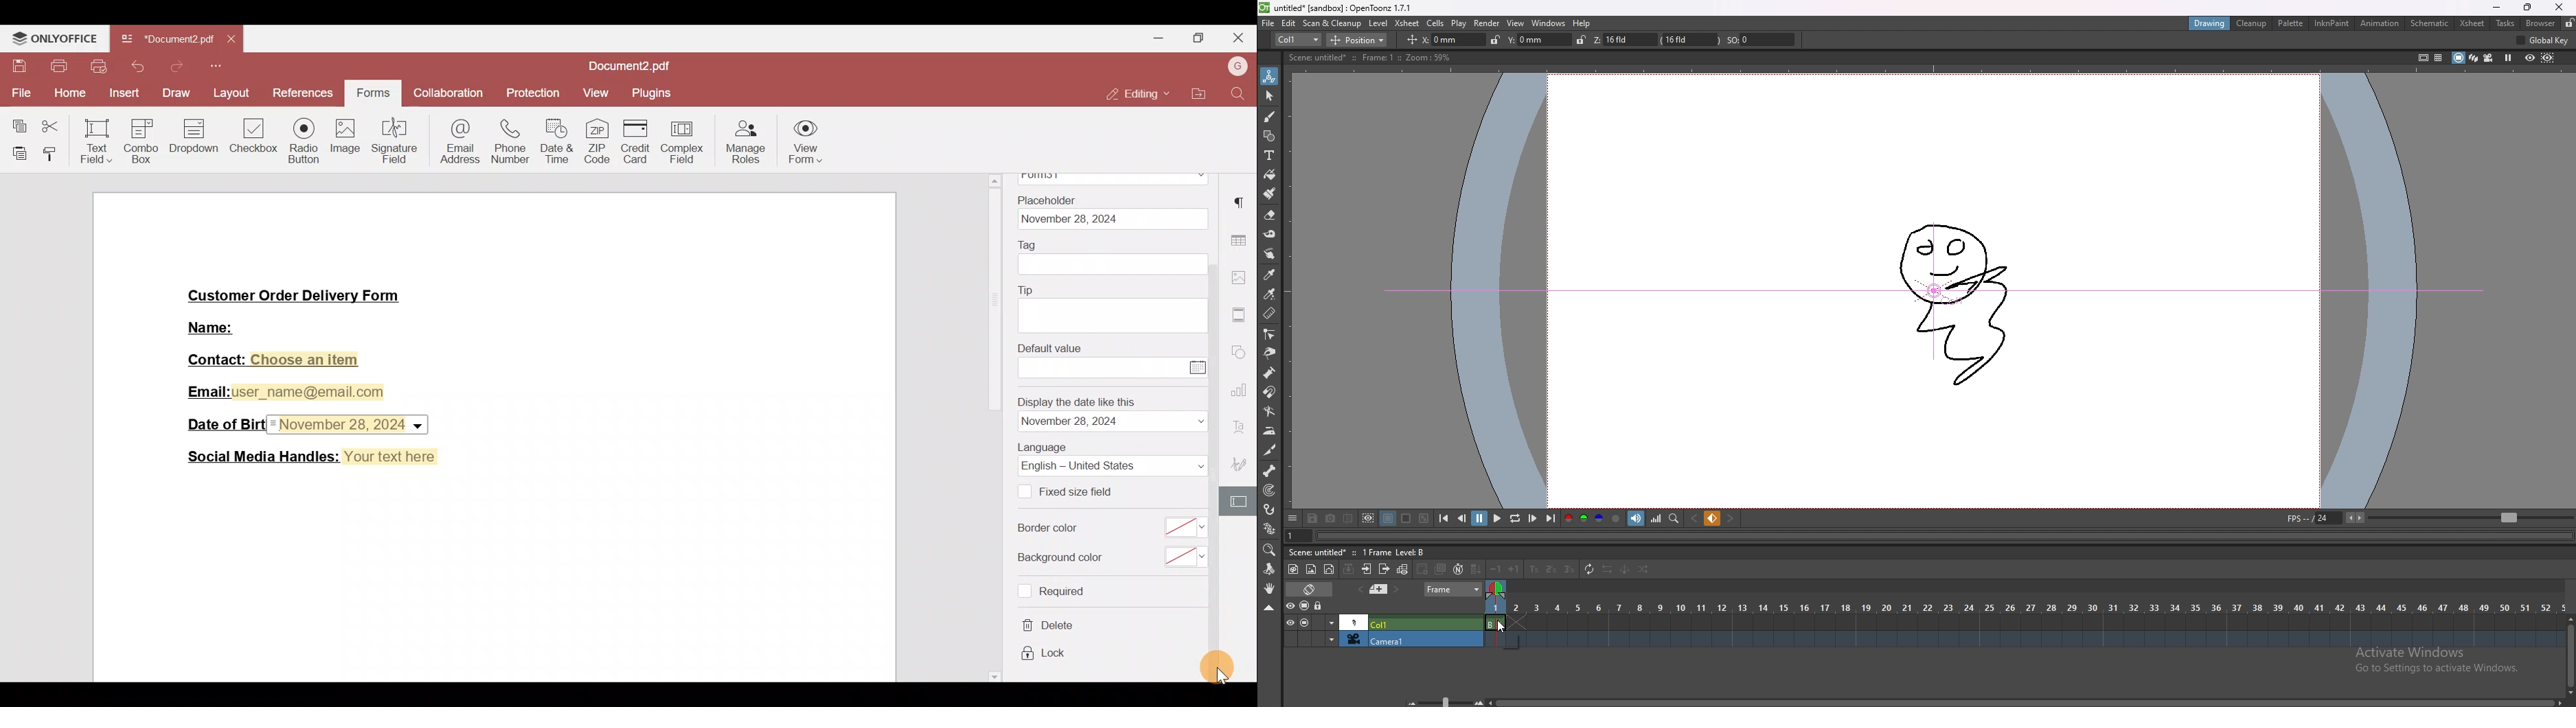 The height and width of the screenshot is (728, 2576). Describe the element at coordinates (2473, 23) in the screenshot. I see `xsheet` at that location.